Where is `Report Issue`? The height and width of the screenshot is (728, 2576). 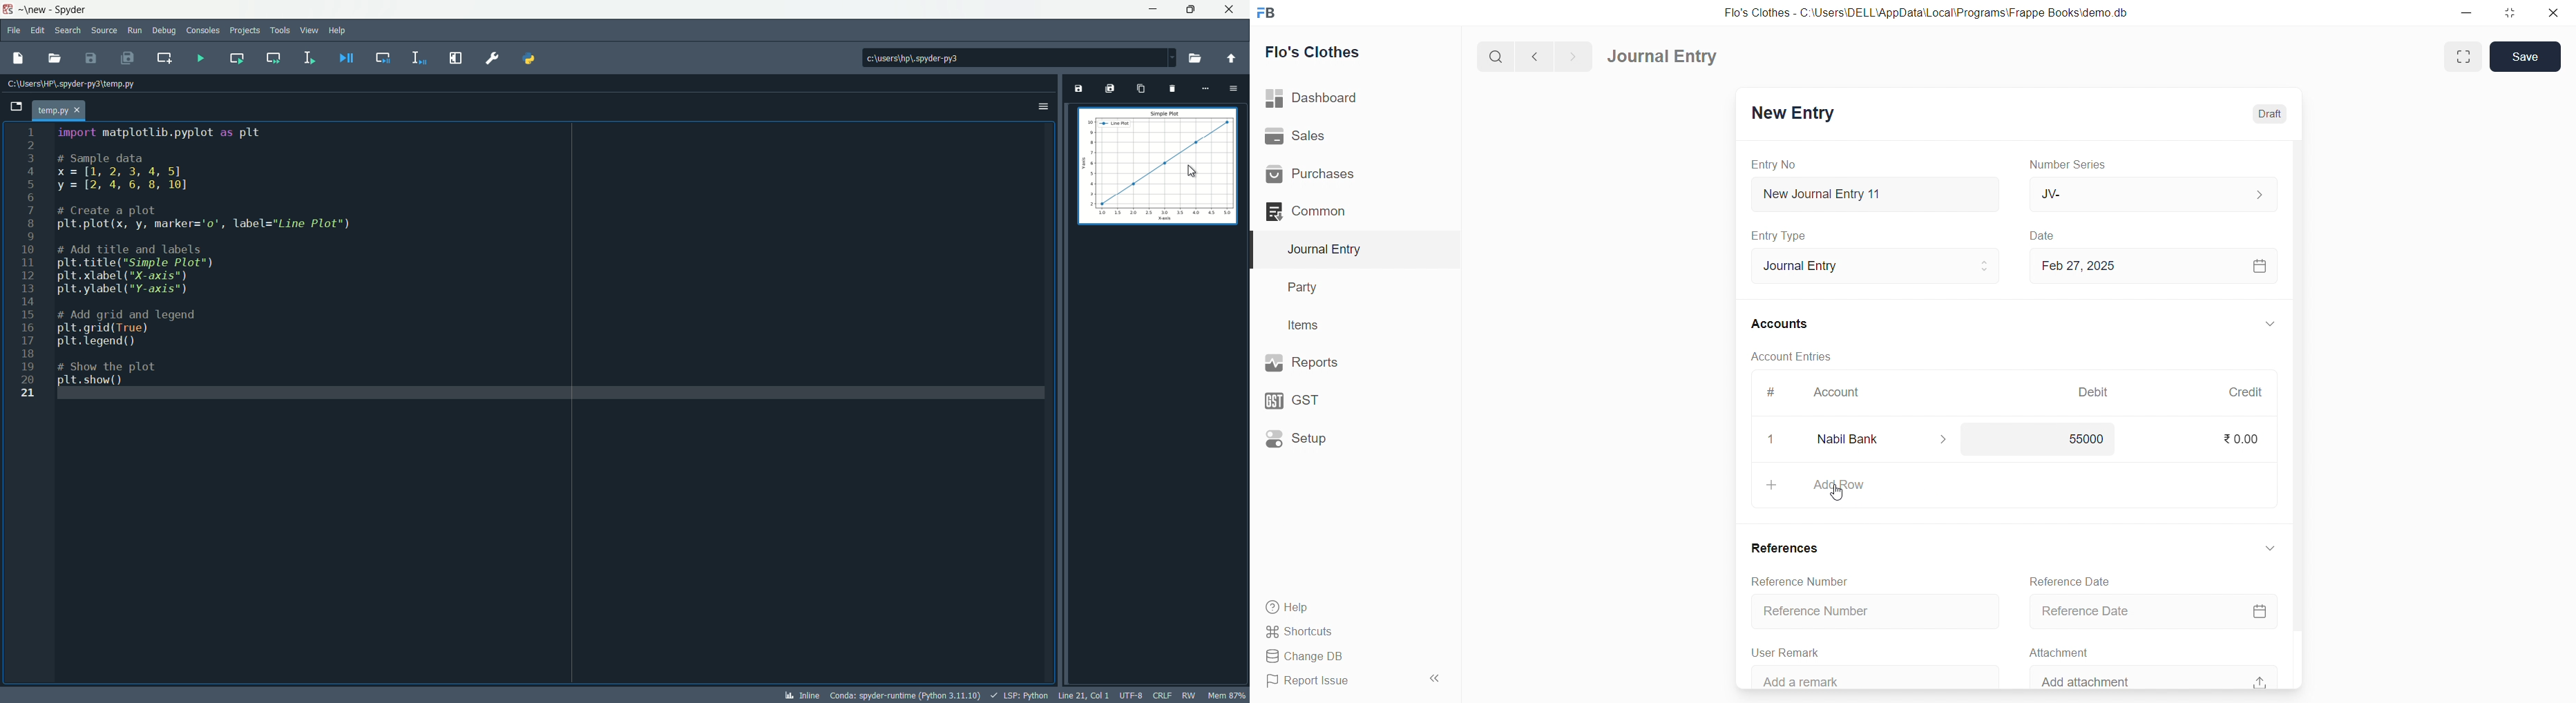
Report Issue is located at coordinates (1333, 684).